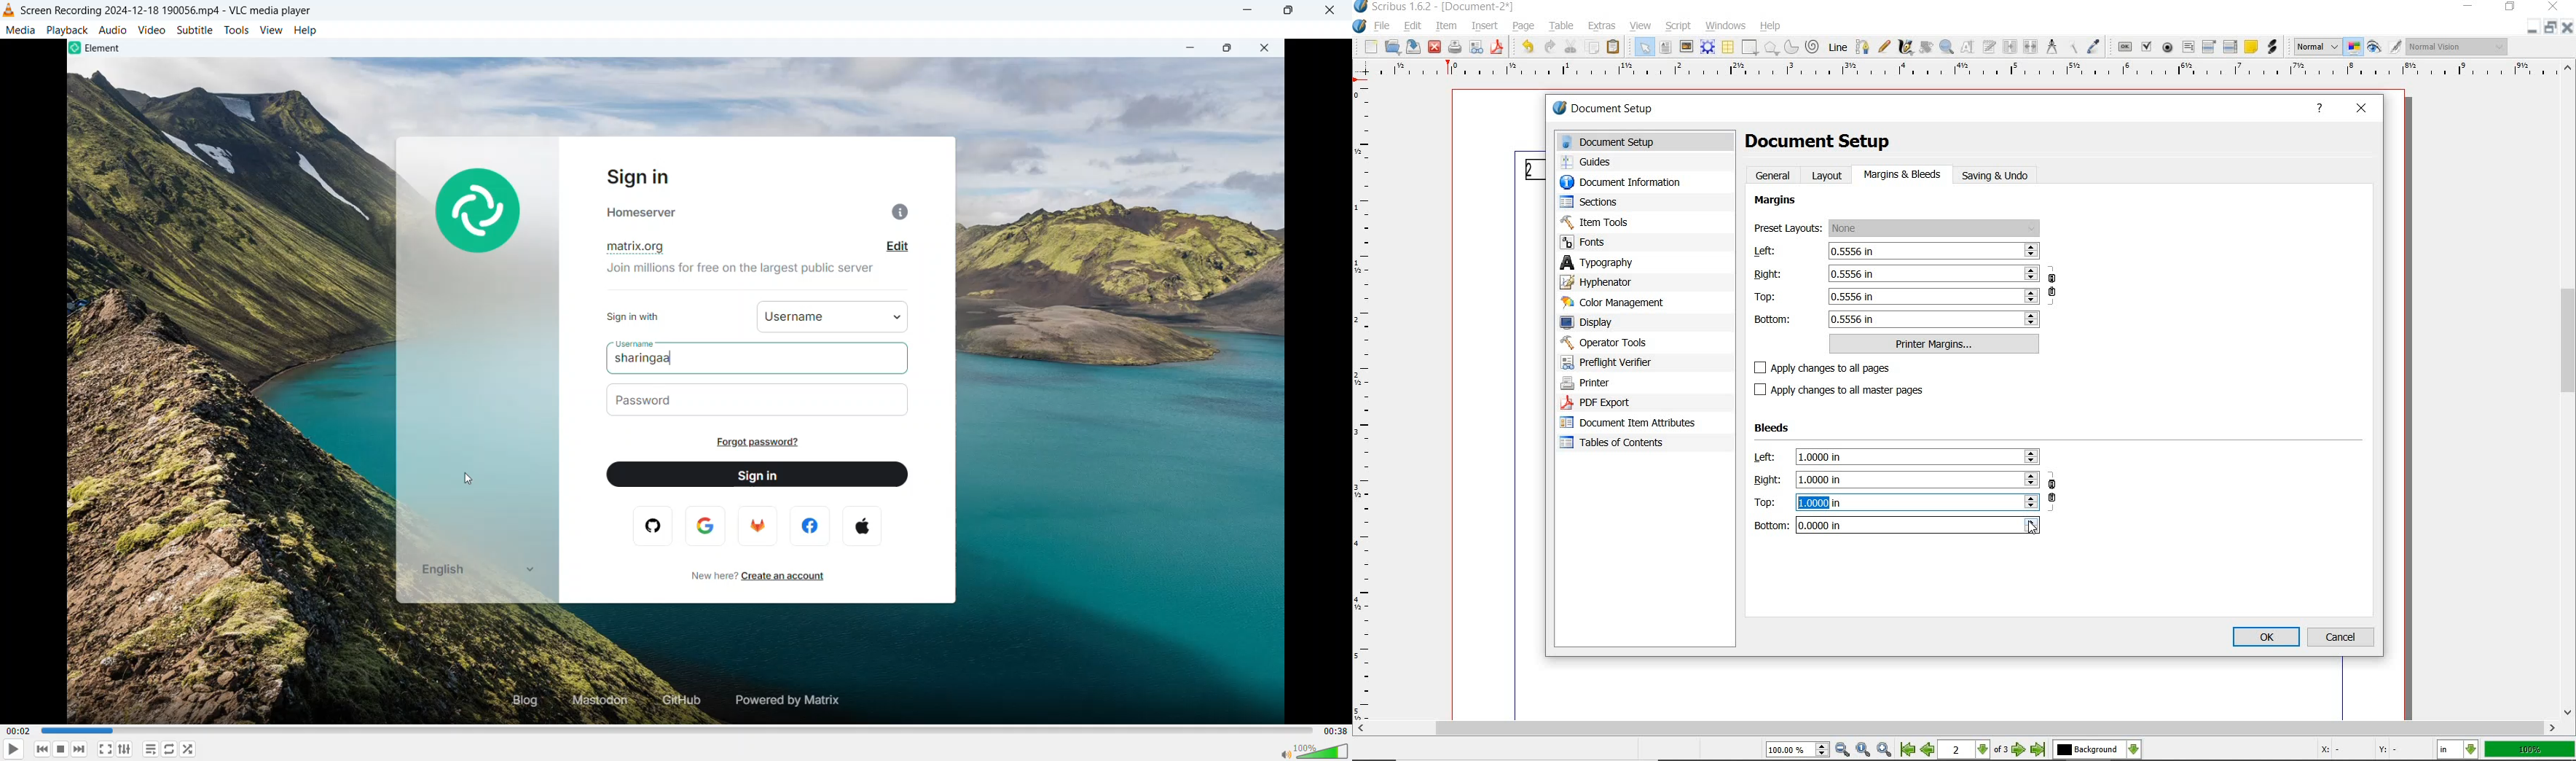 Image resolution: width=2576 pixels, height=784 pixels. Describe the element at coordinates (2466, 7) in the screenshot. I see `minimize` at that location.